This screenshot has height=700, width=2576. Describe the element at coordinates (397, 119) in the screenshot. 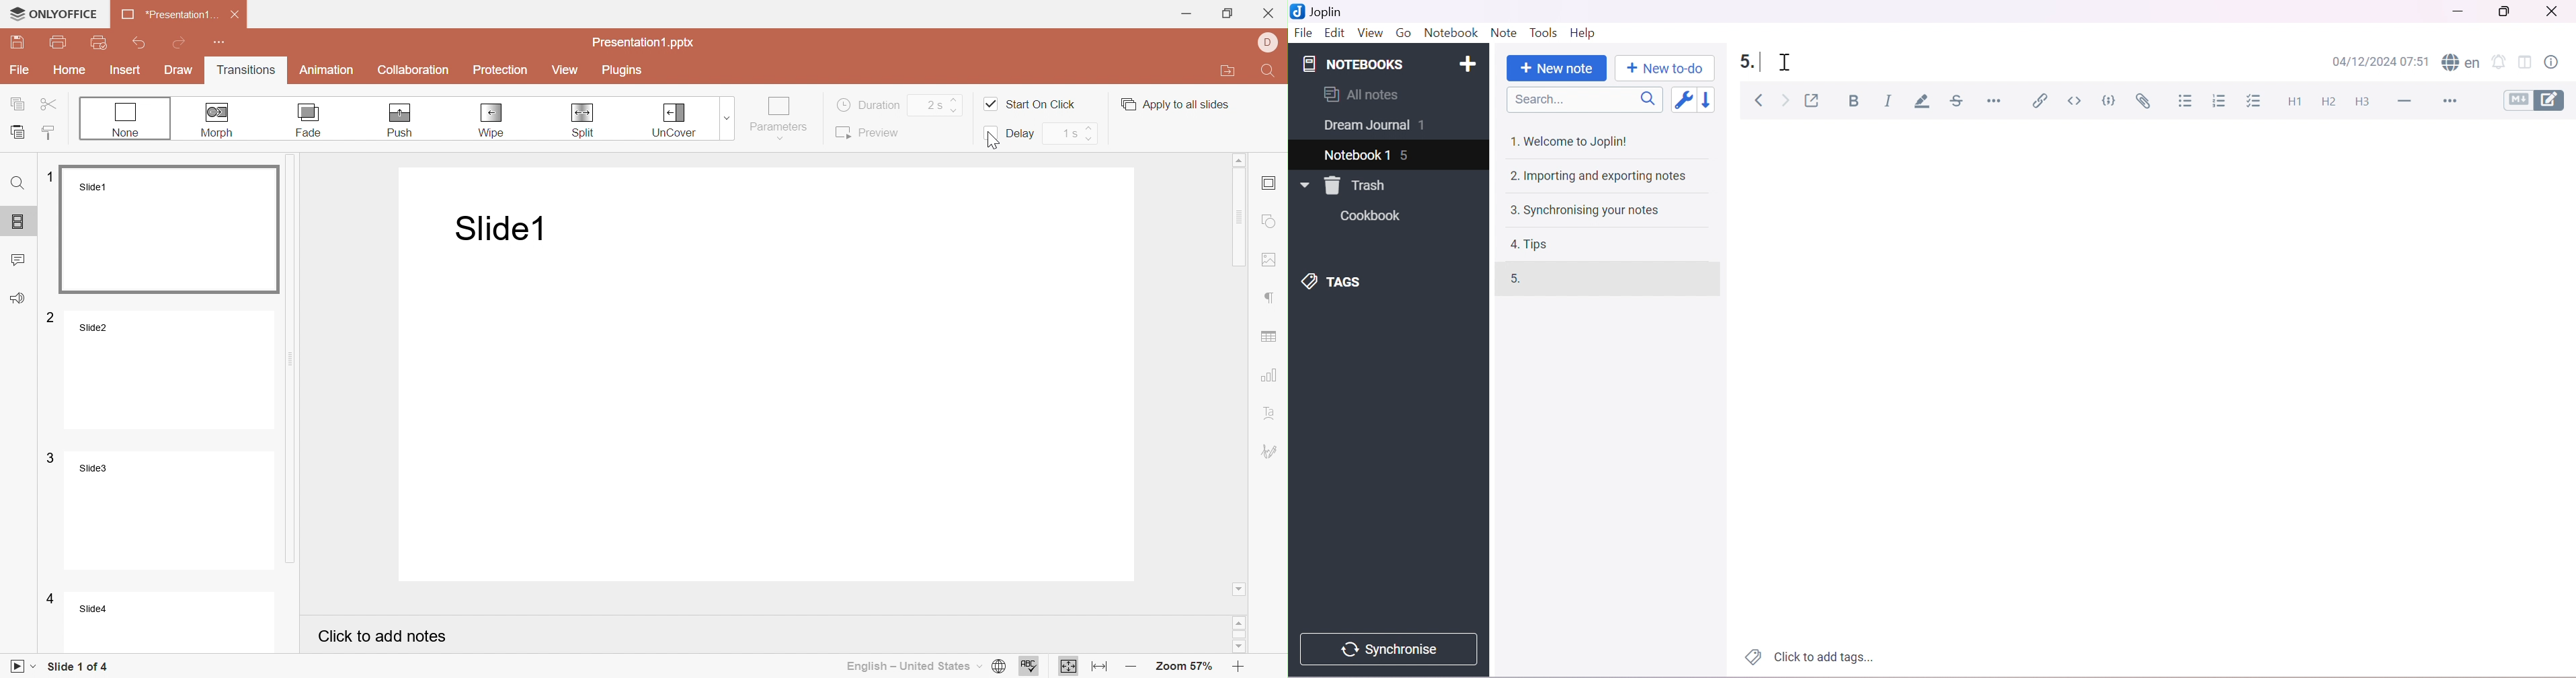

I see `Push` at that location.